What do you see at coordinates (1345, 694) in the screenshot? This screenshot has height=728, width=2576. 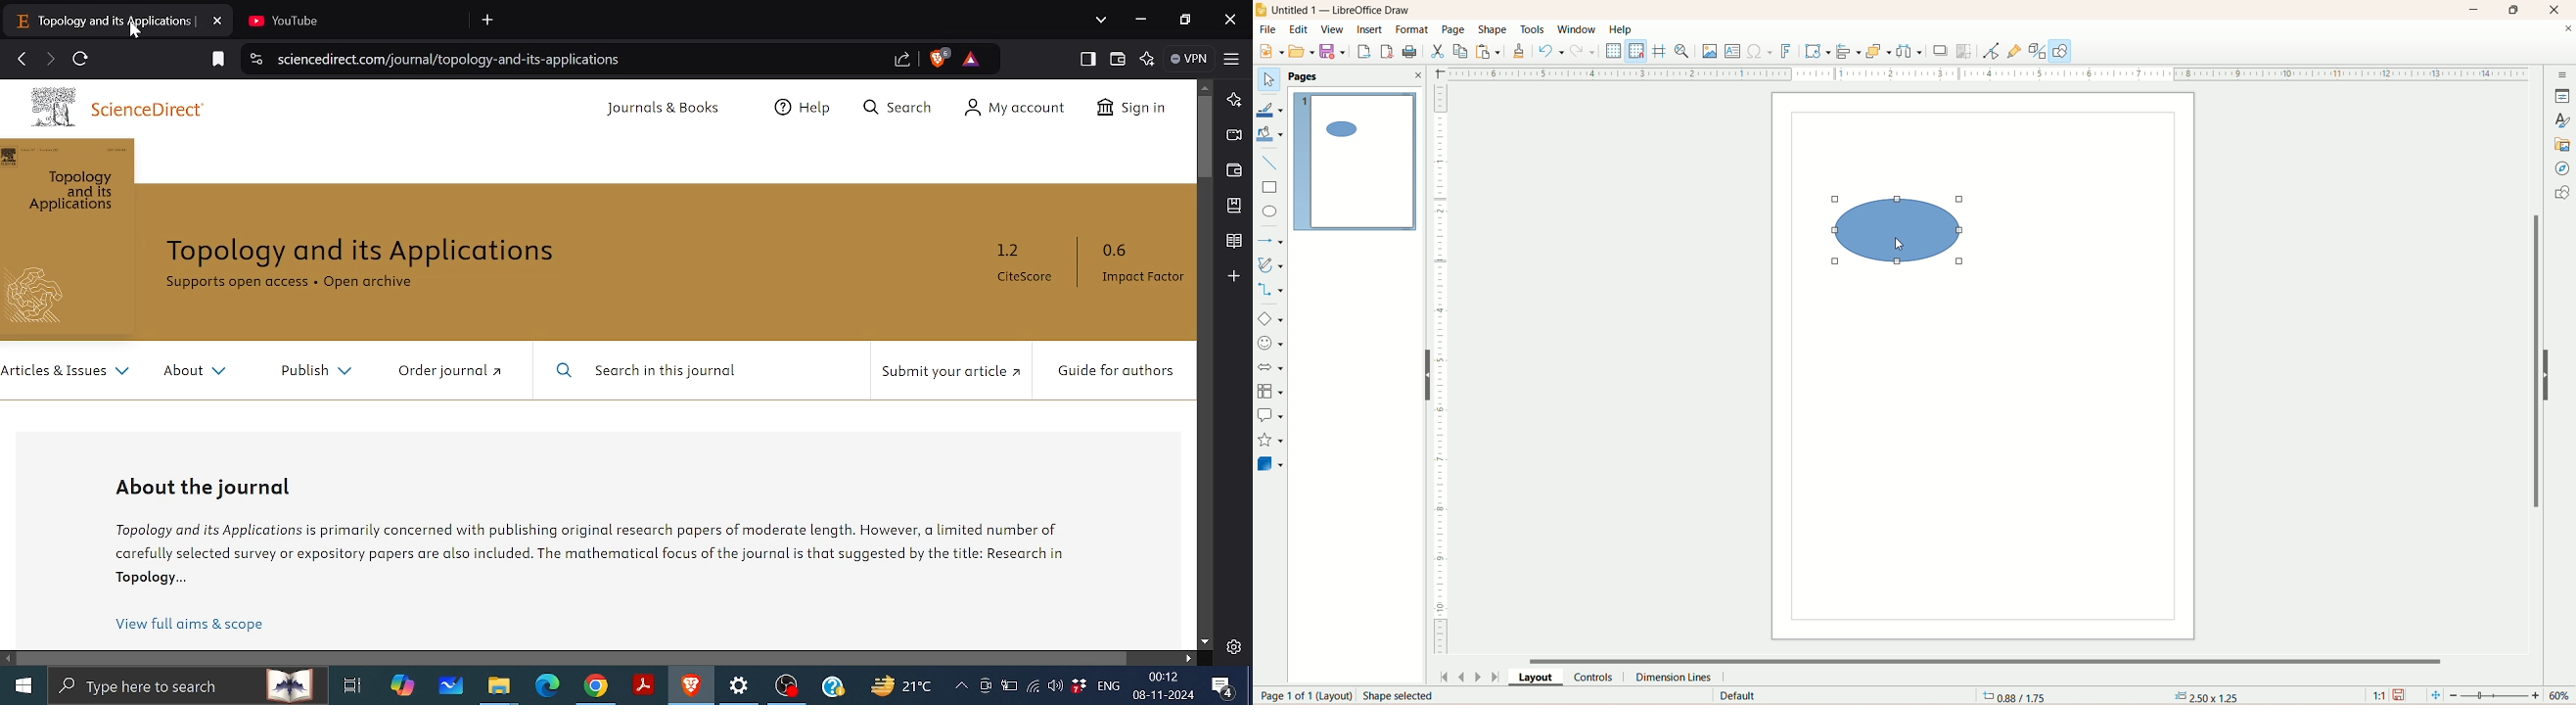 I see `page number` at bounding box center [1345, 694].